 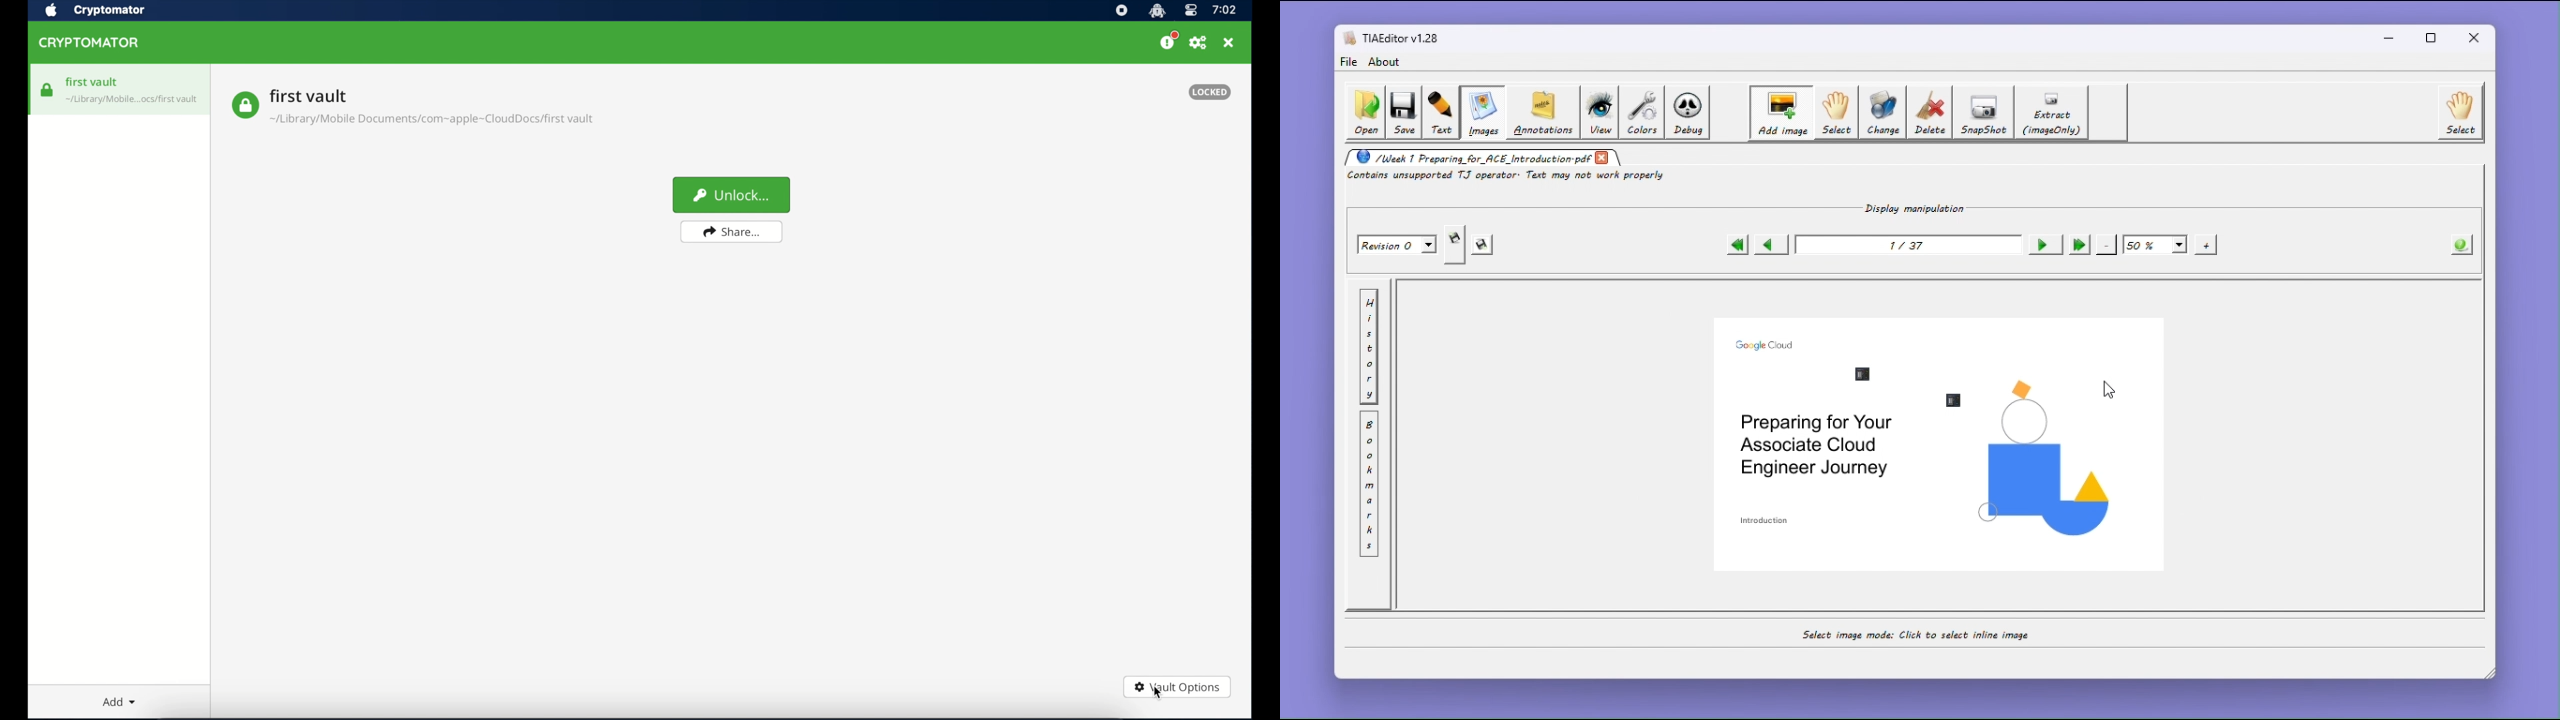 What do you see at coordinates (93, 82) in the screenshot?
I see `first vault` at bounding box center [93, 82].